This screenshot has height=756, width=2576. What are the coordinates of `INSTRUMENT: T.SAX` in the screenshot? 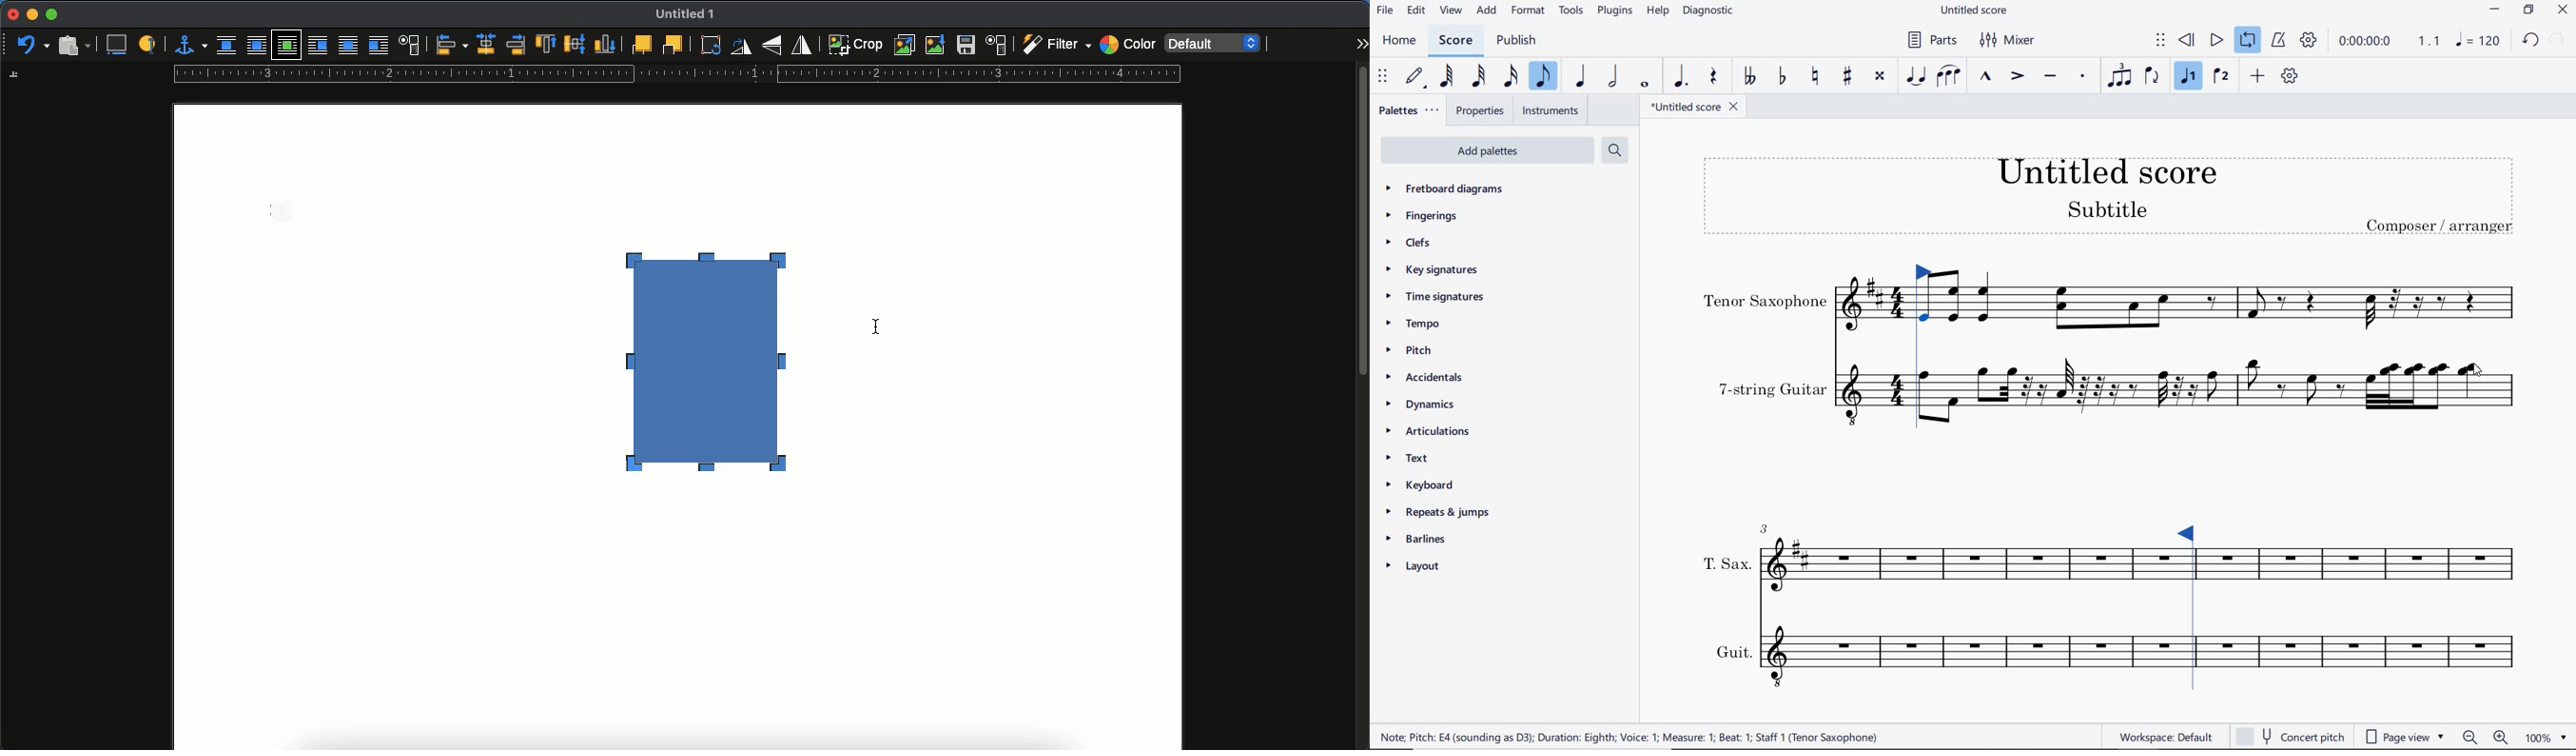 It's located at (1923, 552).